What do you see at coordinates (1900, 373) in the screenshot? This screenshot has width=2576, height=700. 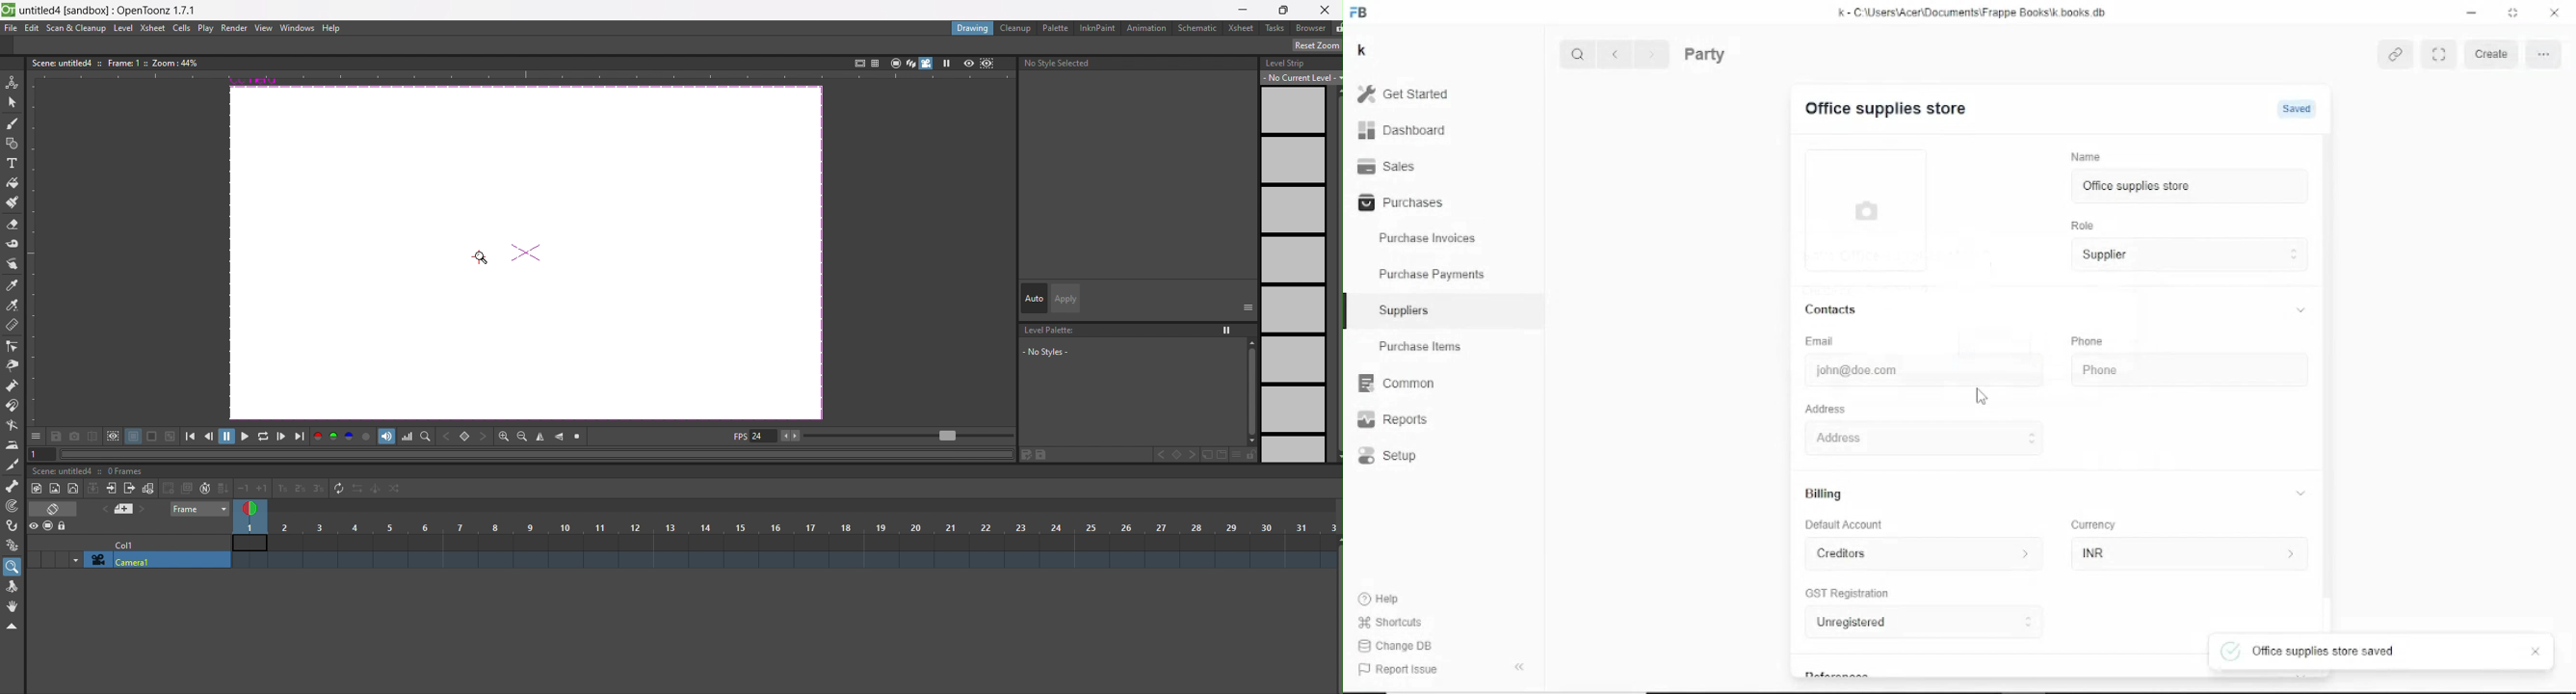 I see `john@doe.com` at bounding box center [1900, 373].